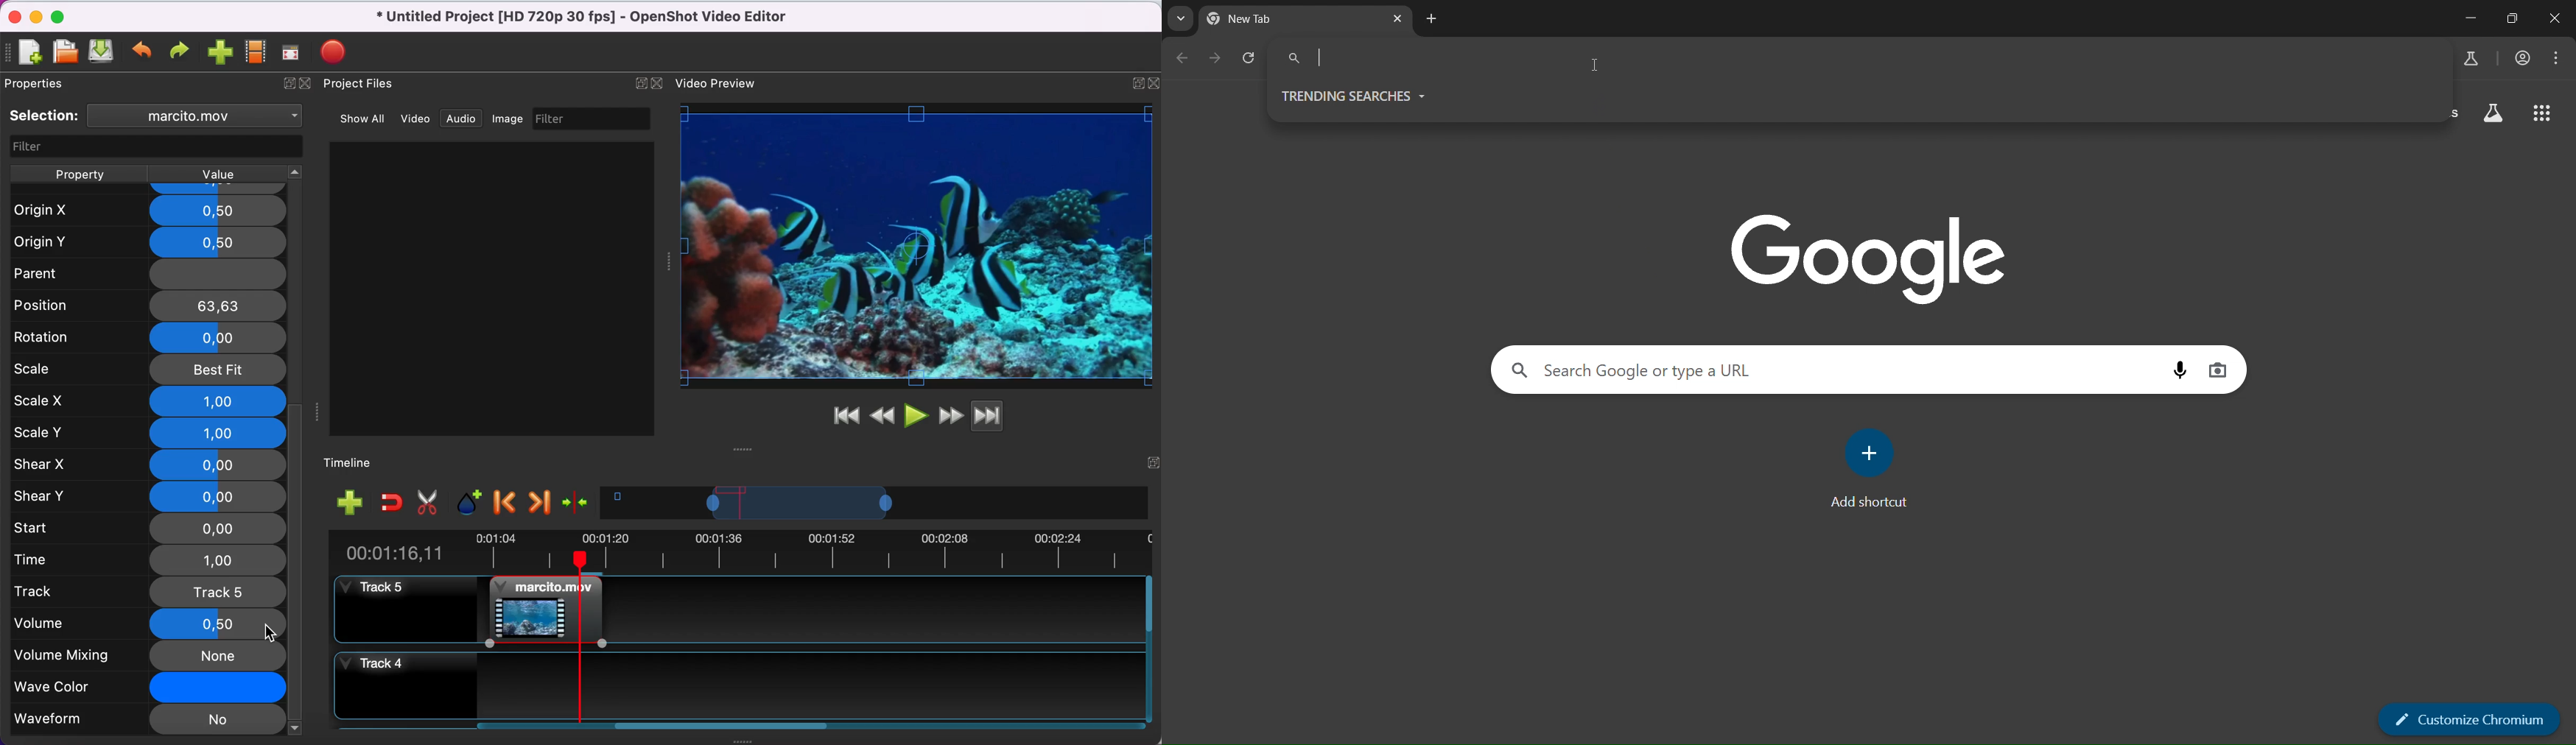 Image resolution: width=2576 pixels, height=756 pixels. What do you see at coordinates (1400, 21) in the screenshot?
I see `close tab` at bounding box center [1400, 21].